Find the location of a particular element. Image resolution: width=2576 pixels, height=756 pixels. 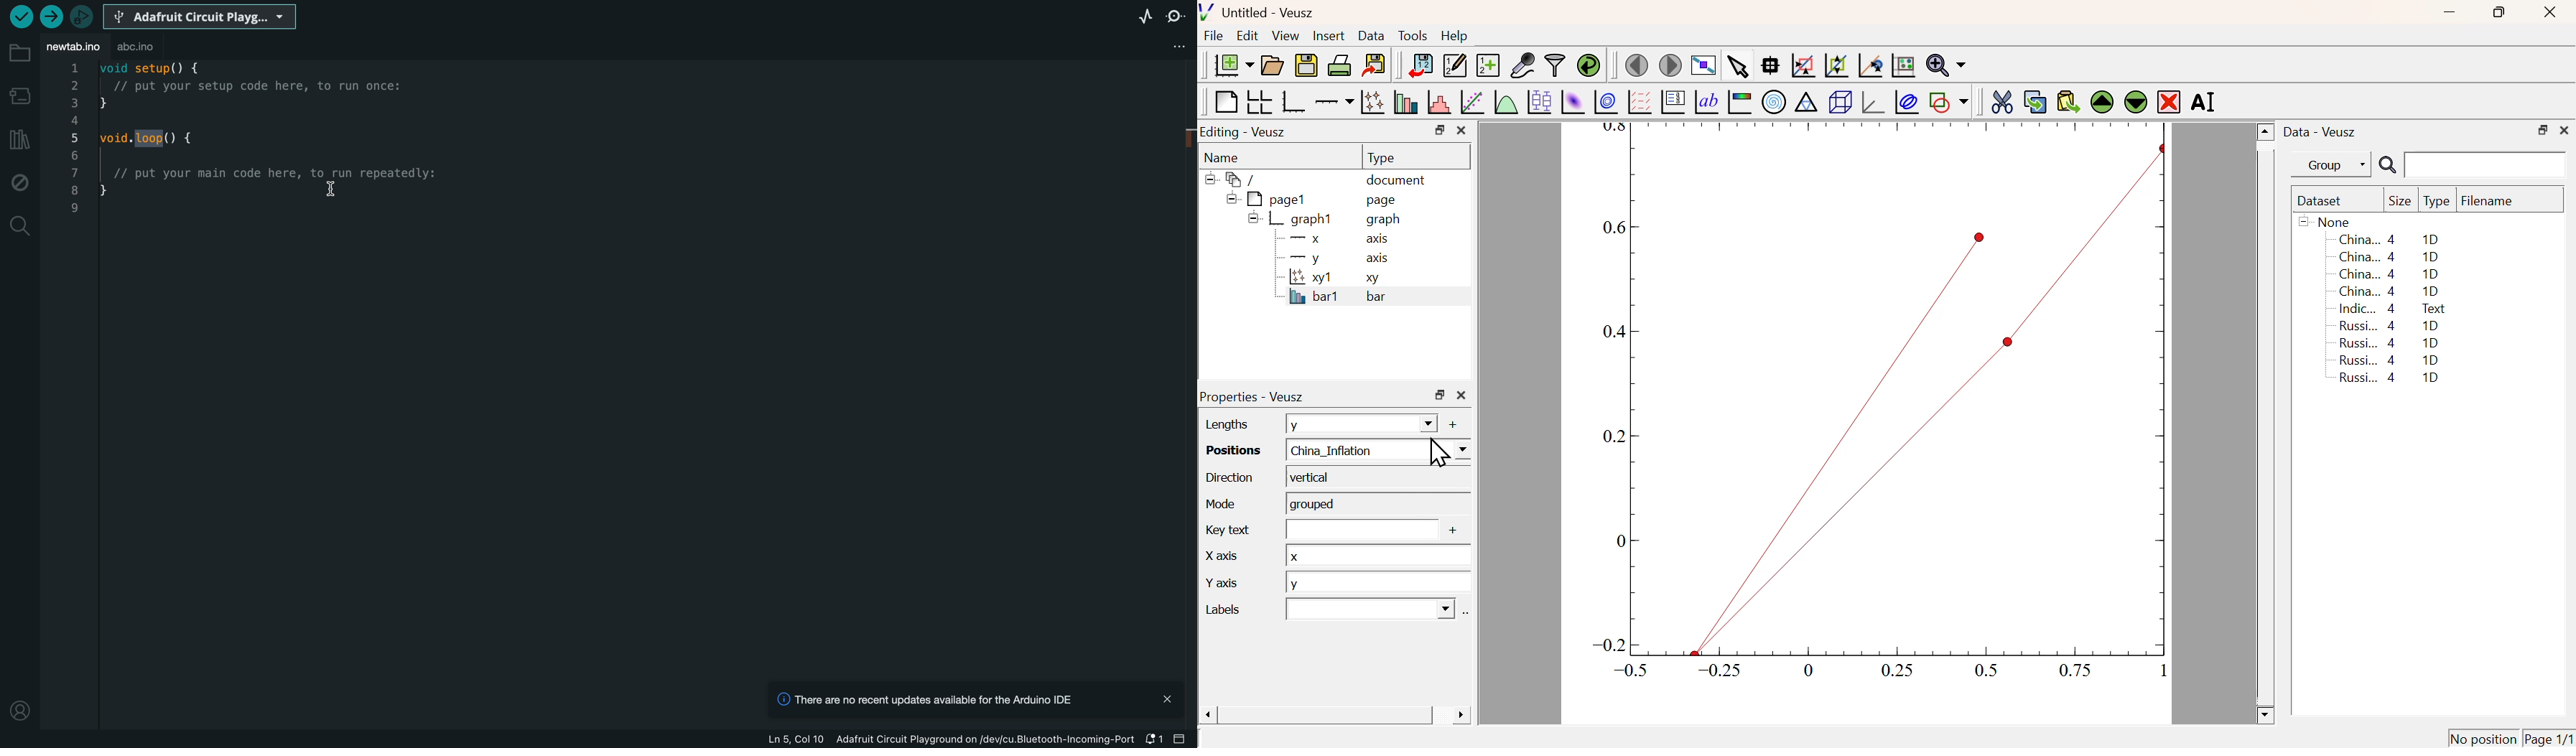

Scroll is located at coordinates (2266, 424).